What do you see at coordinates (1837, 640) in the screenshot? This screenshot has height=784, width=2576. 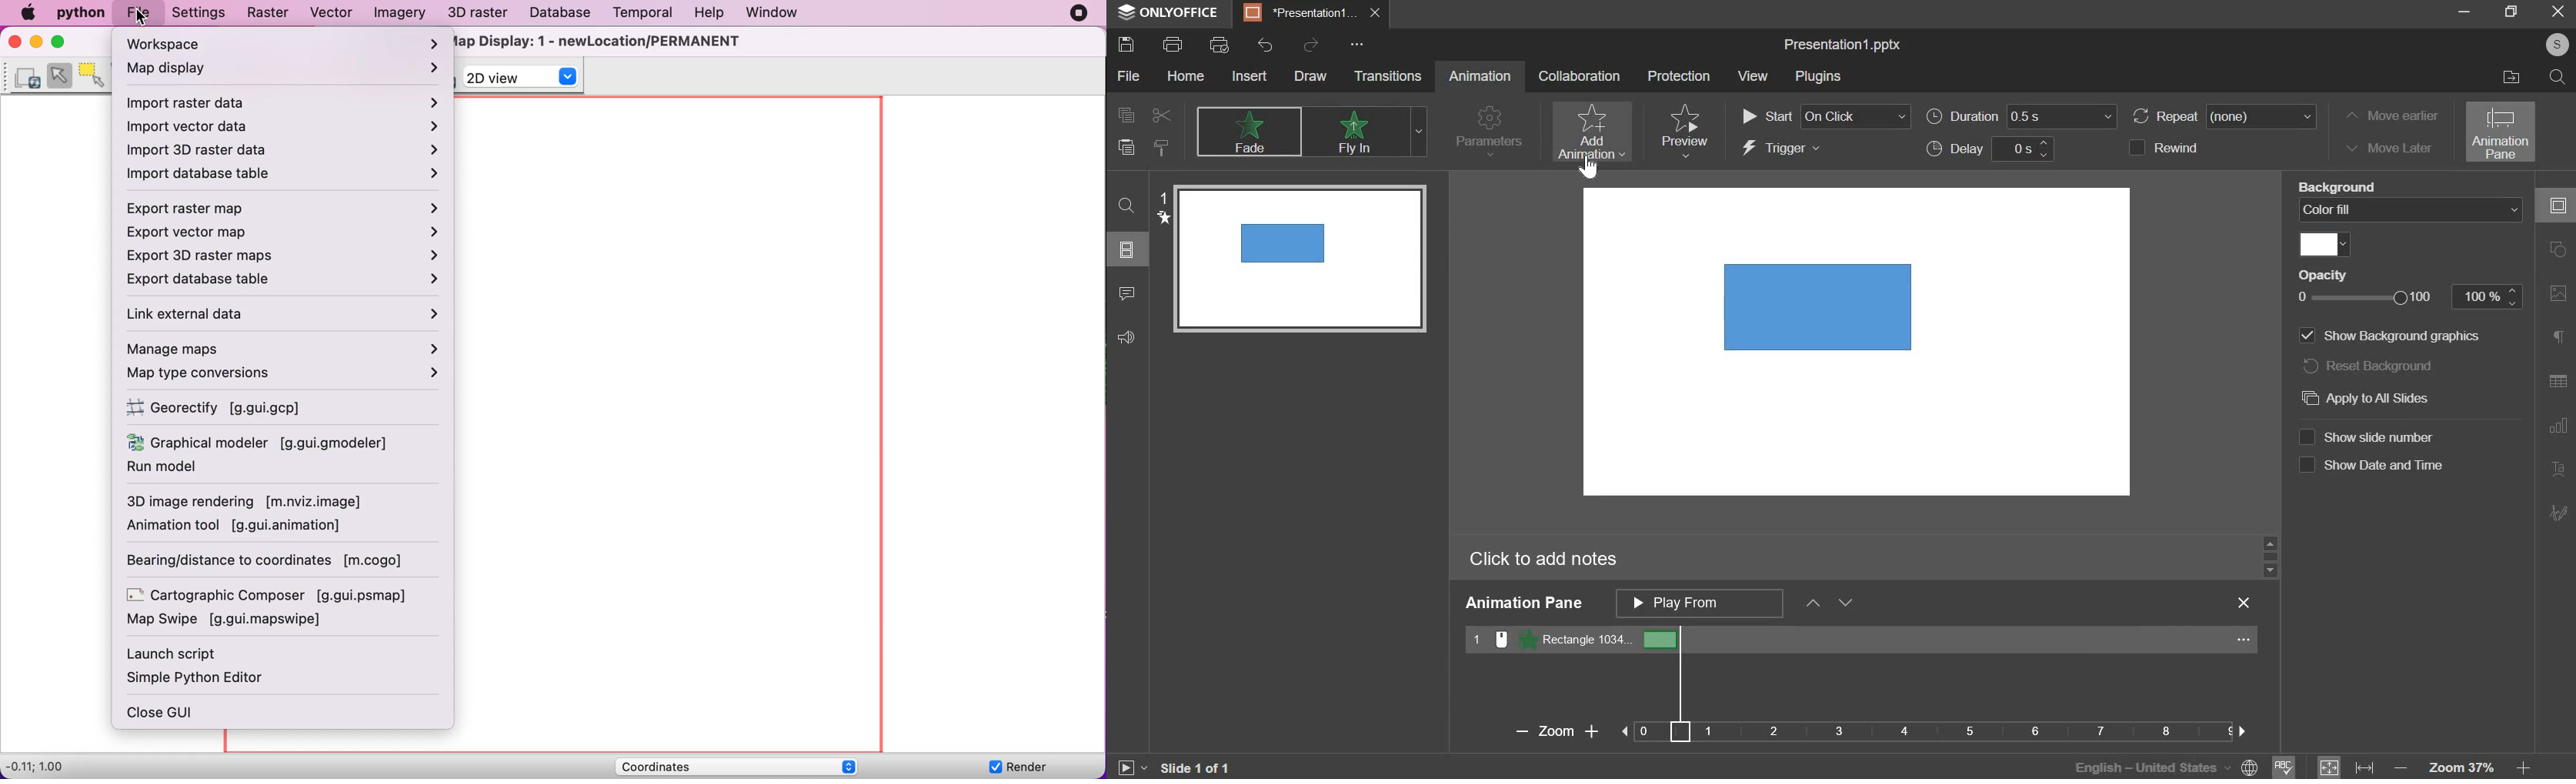 I see `rectangle 2014` at bounding box center [1837, 640].